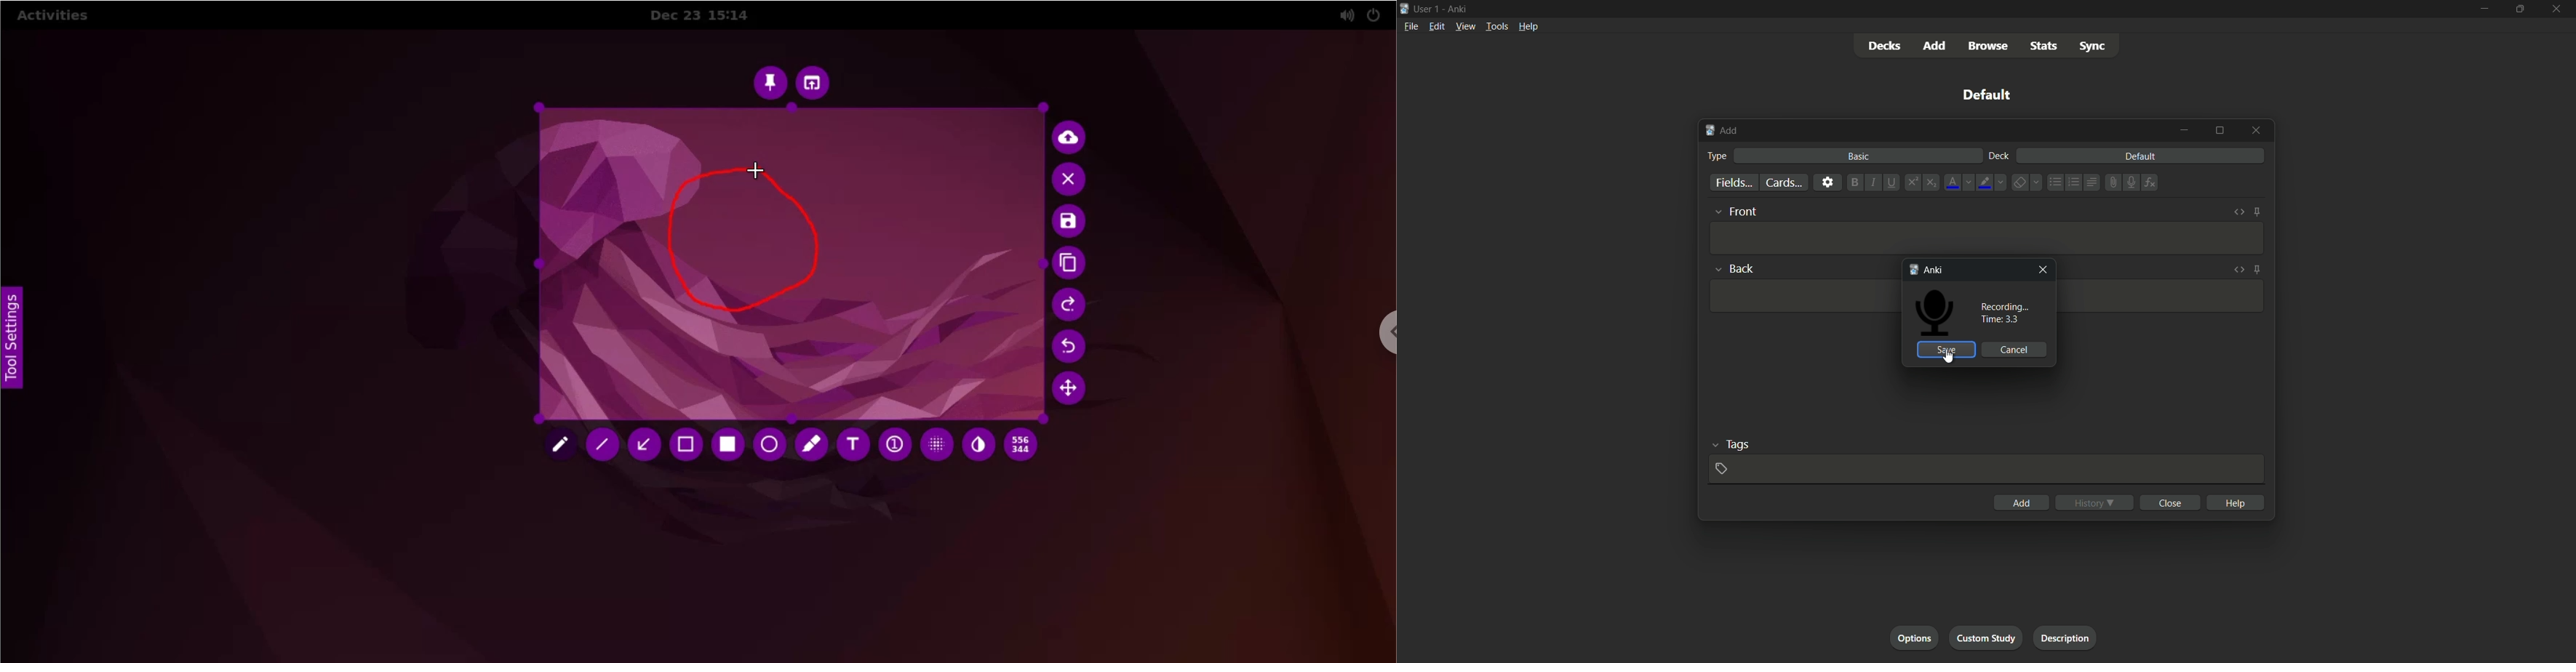 This screenshot has width=2576, height=672. What do you see at coordinates (2257, 269) in the screenshot?
I see `toggle sticky` at bounding box center [2257, 269].